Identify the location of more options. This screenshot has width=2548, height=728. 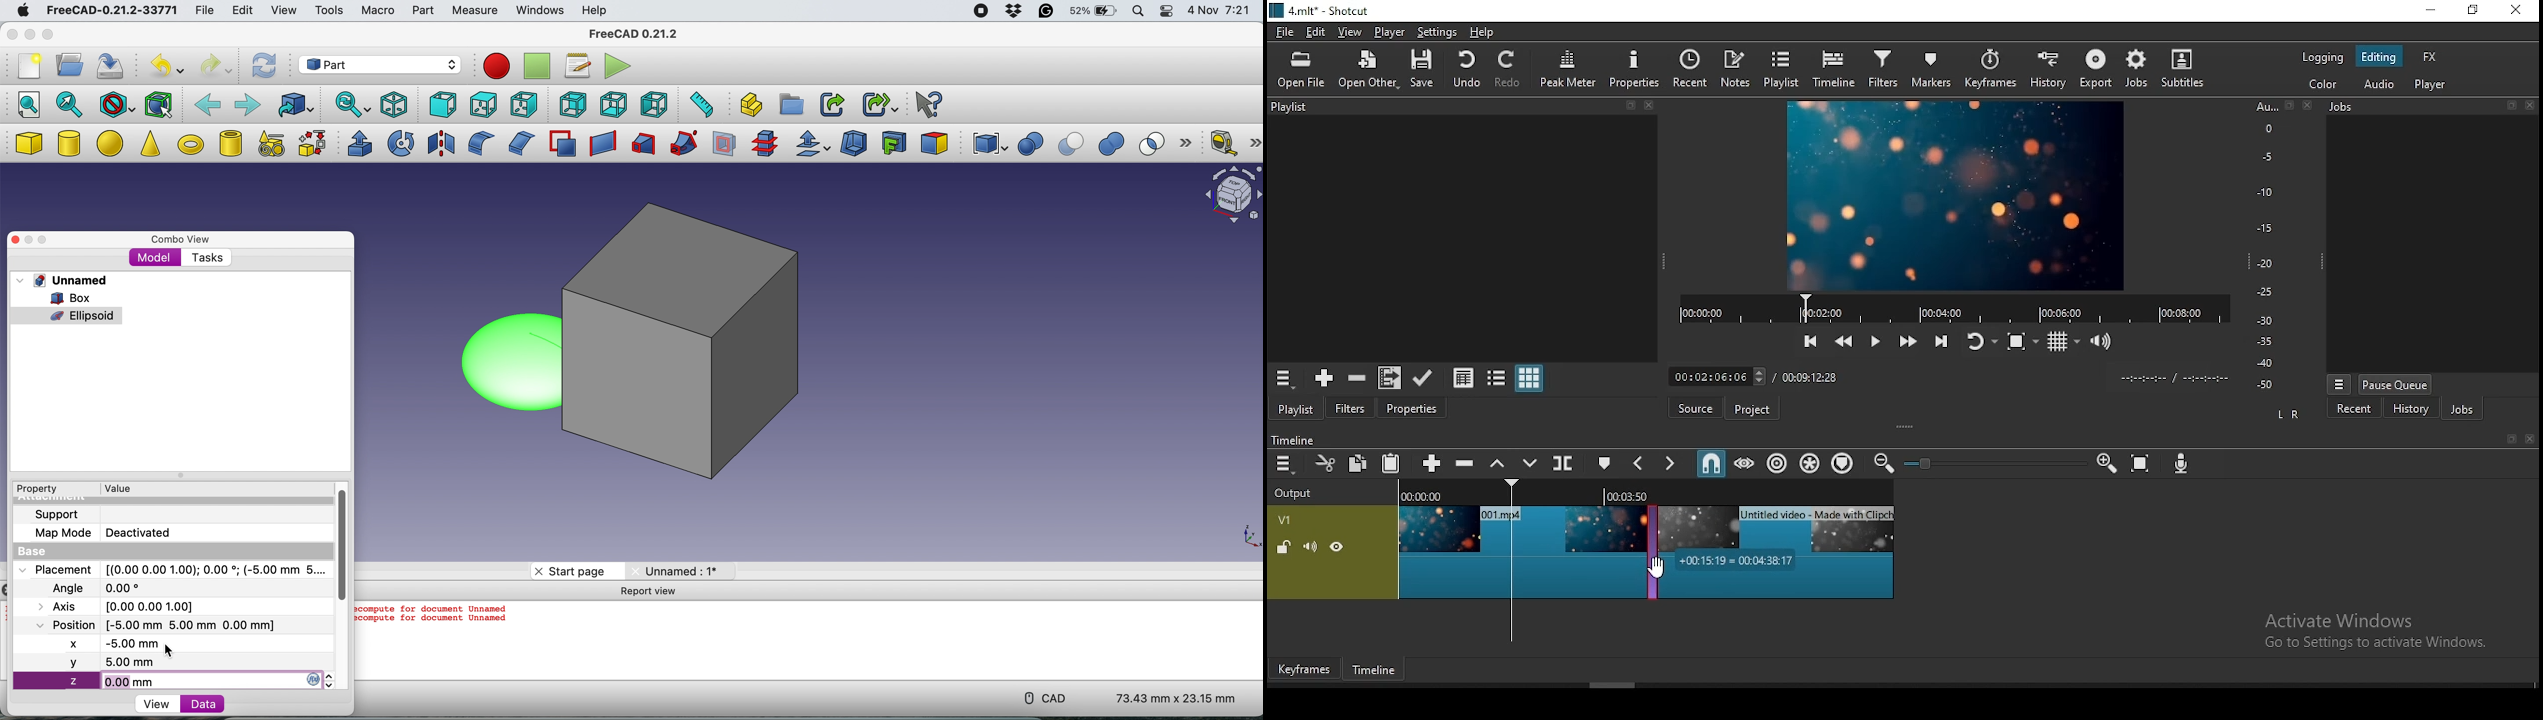
(1190, 144).